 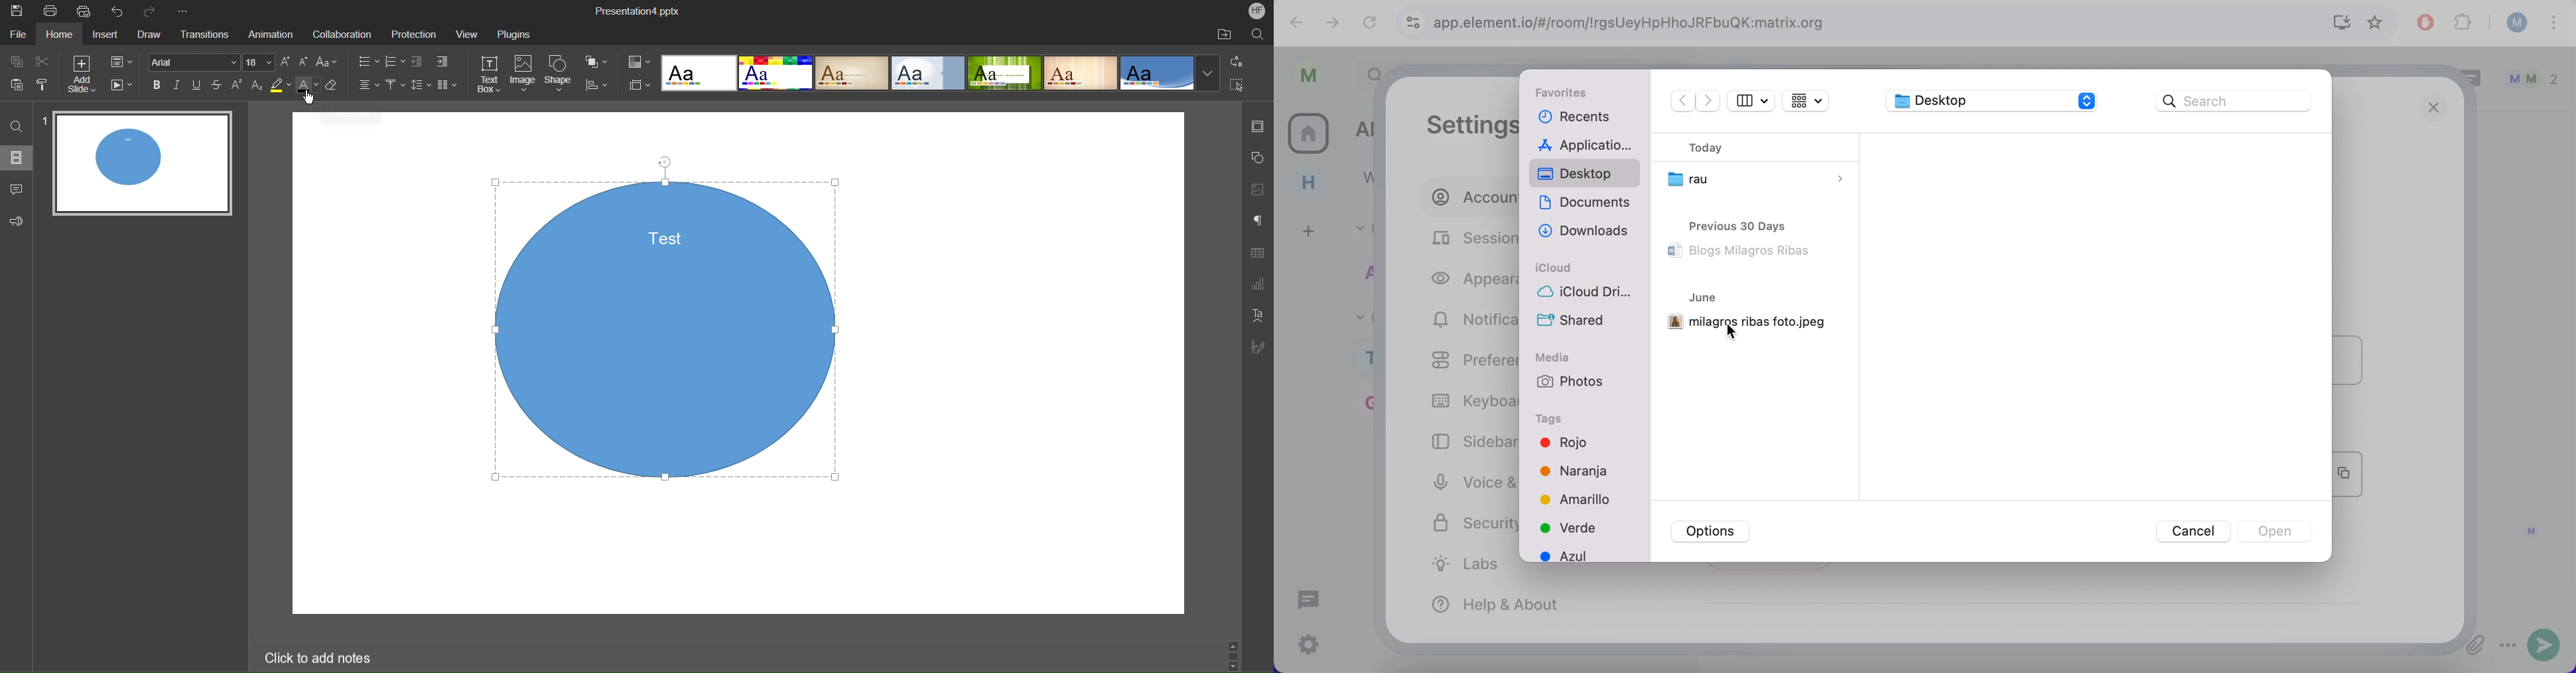 What do you see at coordinates (1307, 137) in the screenshot?
I see `all rooms` at bounding box center [1307, 137].